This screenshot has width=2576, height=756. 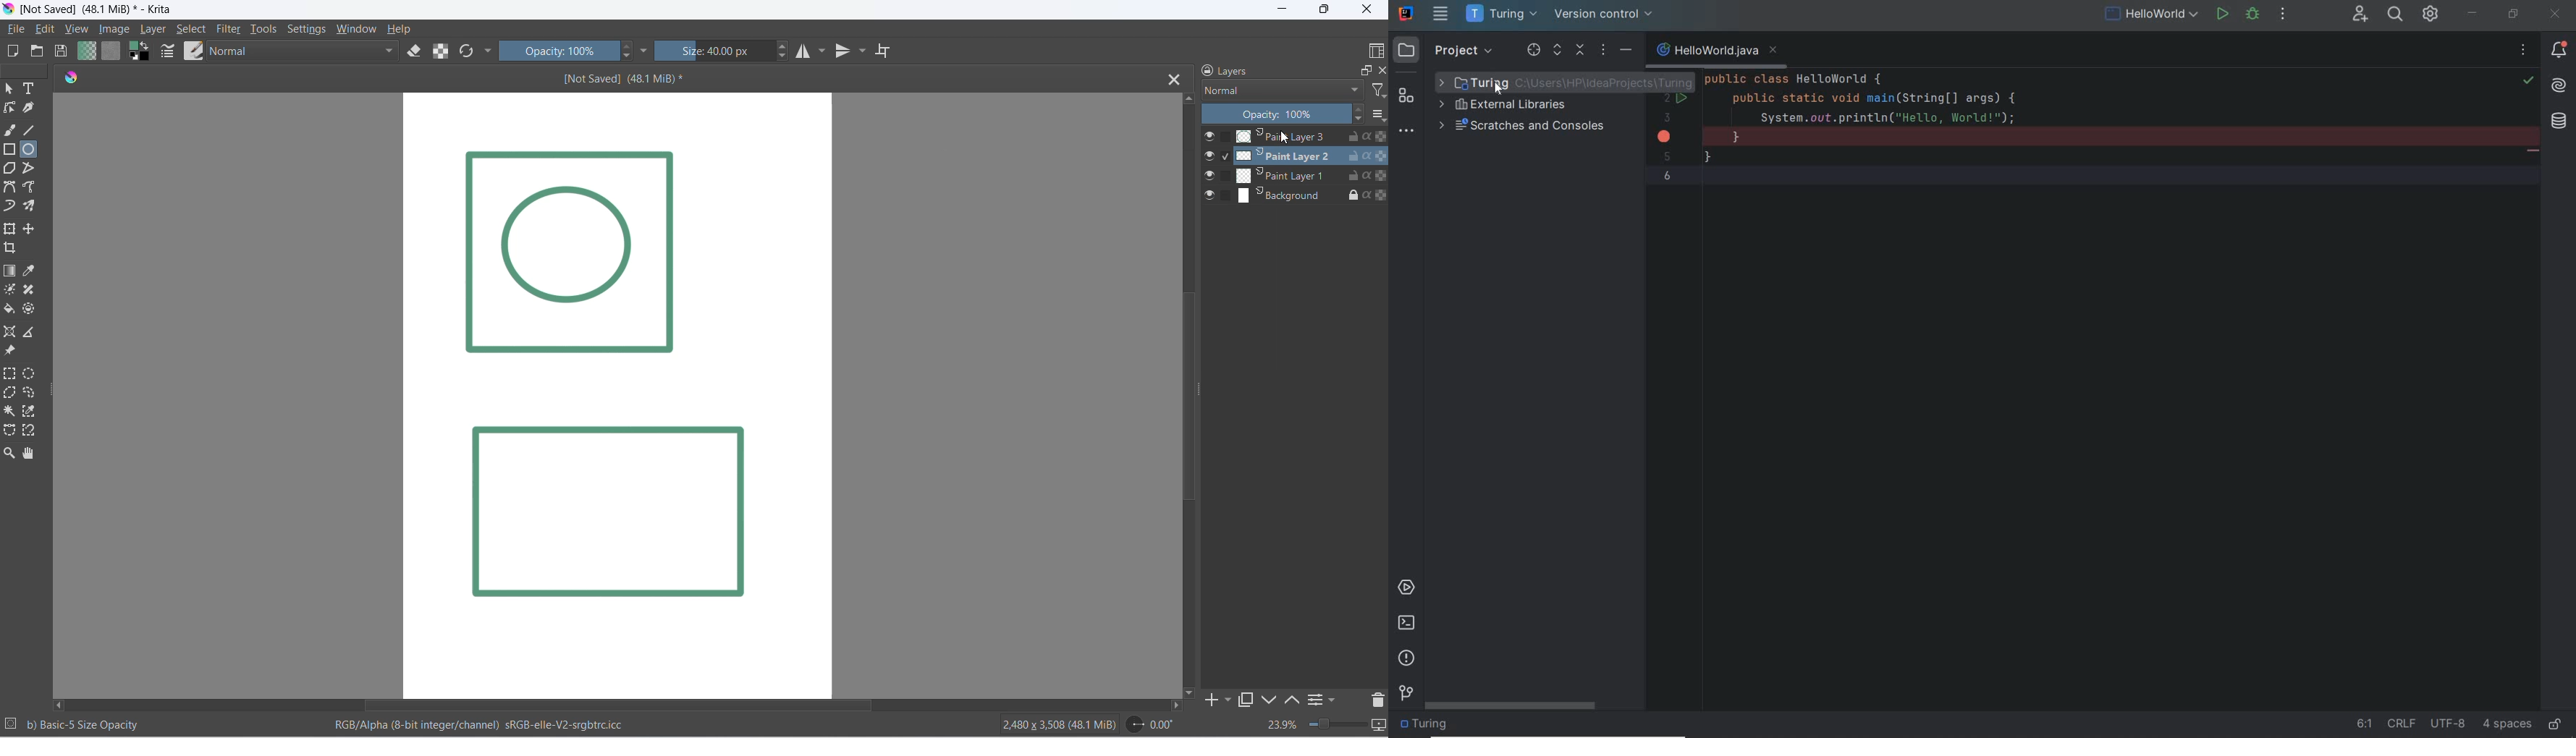 I want to click on icon, so click(x=66, y=80).